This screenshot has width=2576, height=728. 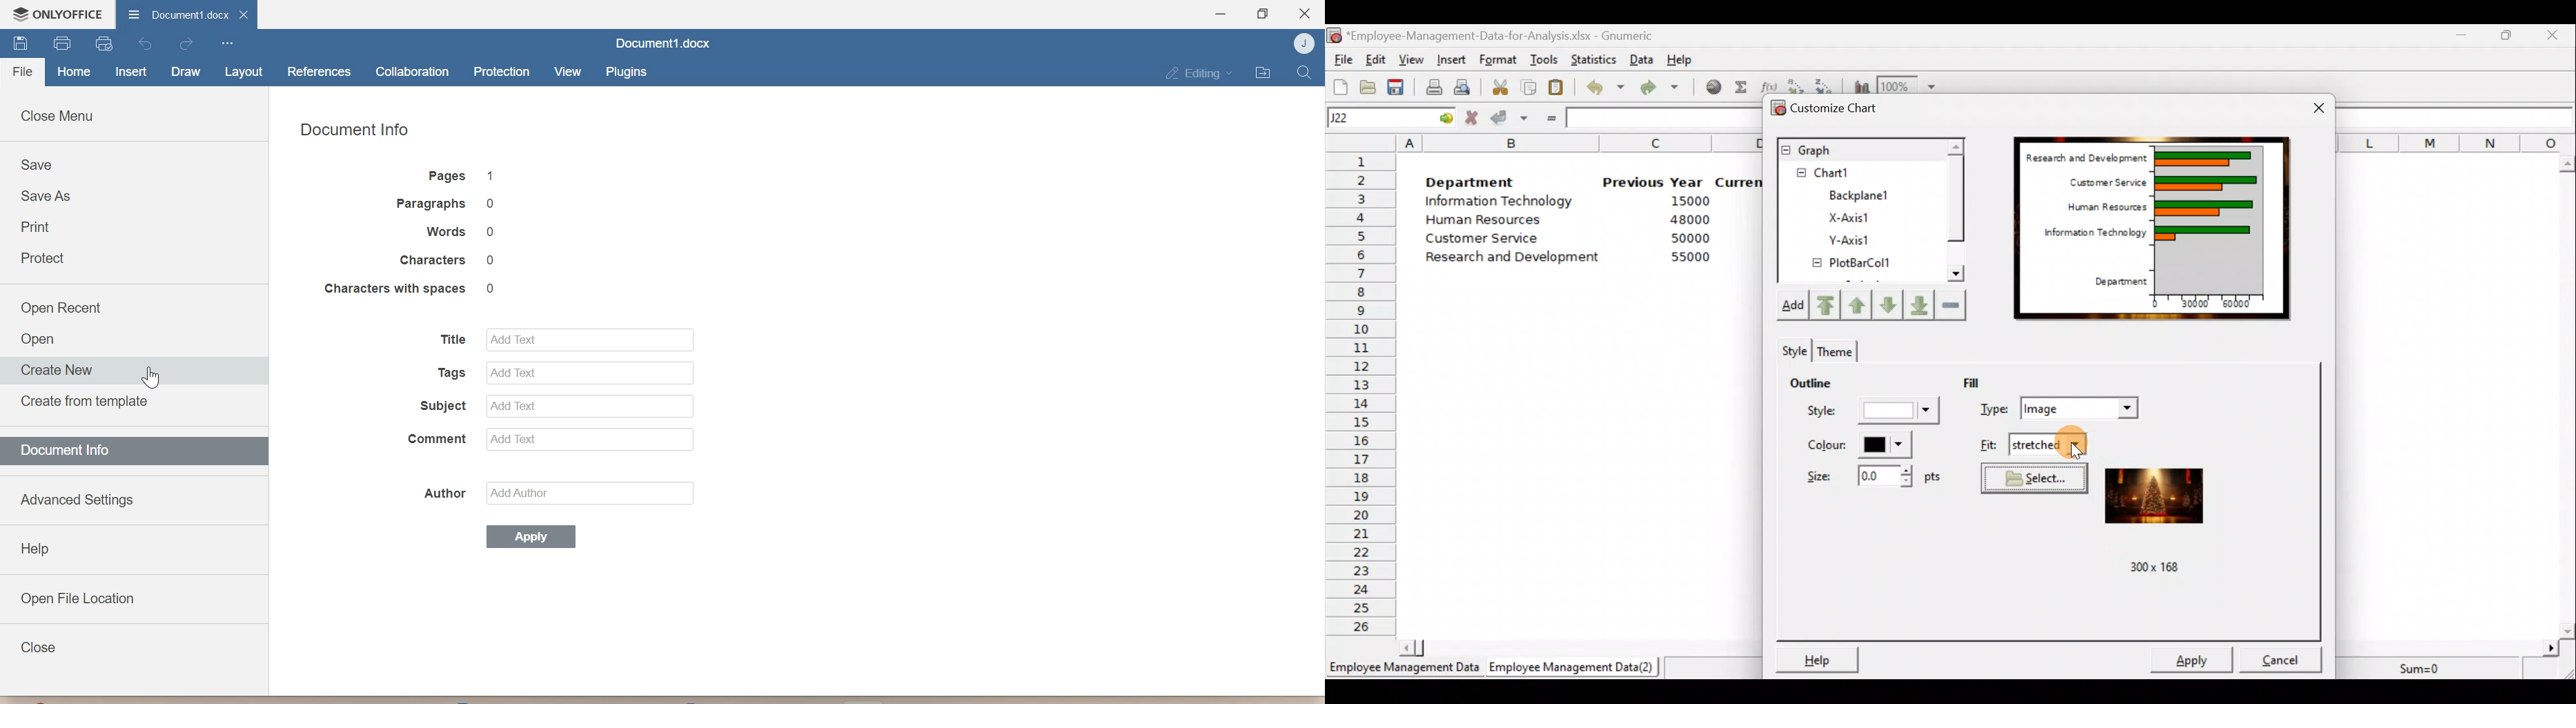 What do you see at coordinates (35, 549) in the screenshot?
I see `Help` at bounding box center [35, 549].